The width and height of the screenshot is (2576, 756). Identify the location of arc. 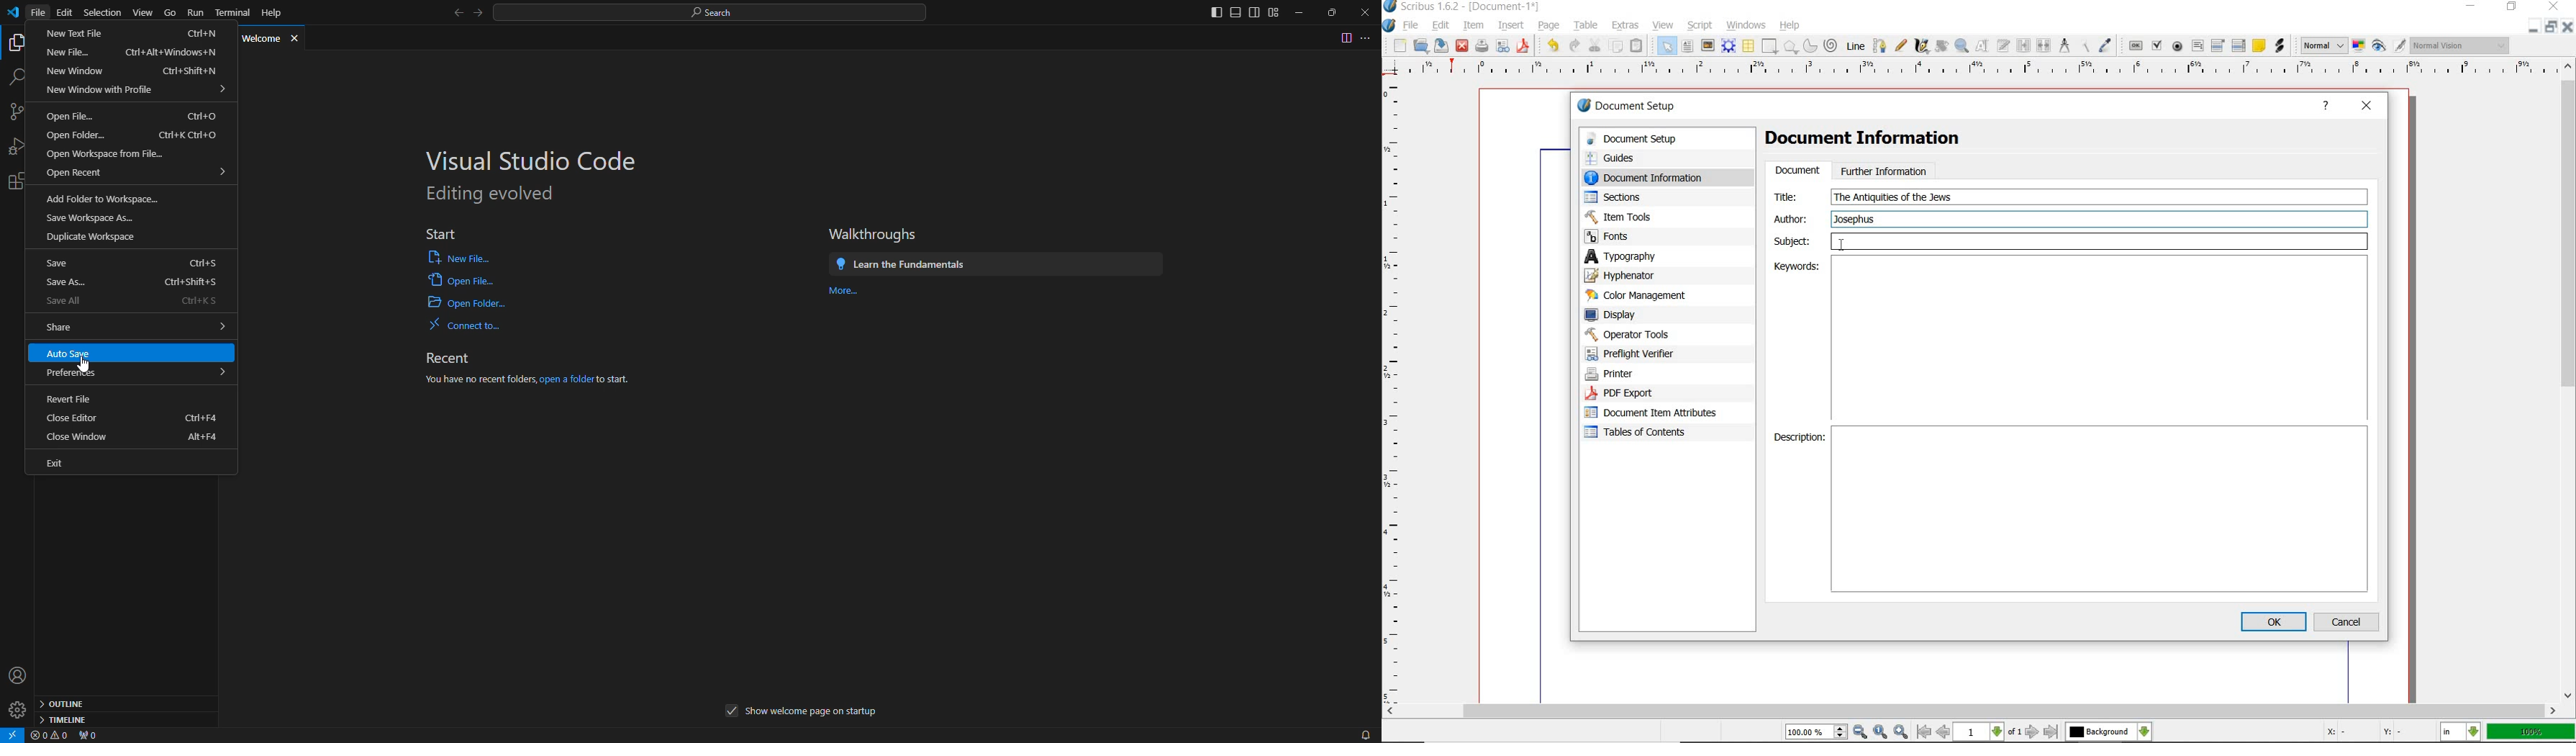
(1810, 46).